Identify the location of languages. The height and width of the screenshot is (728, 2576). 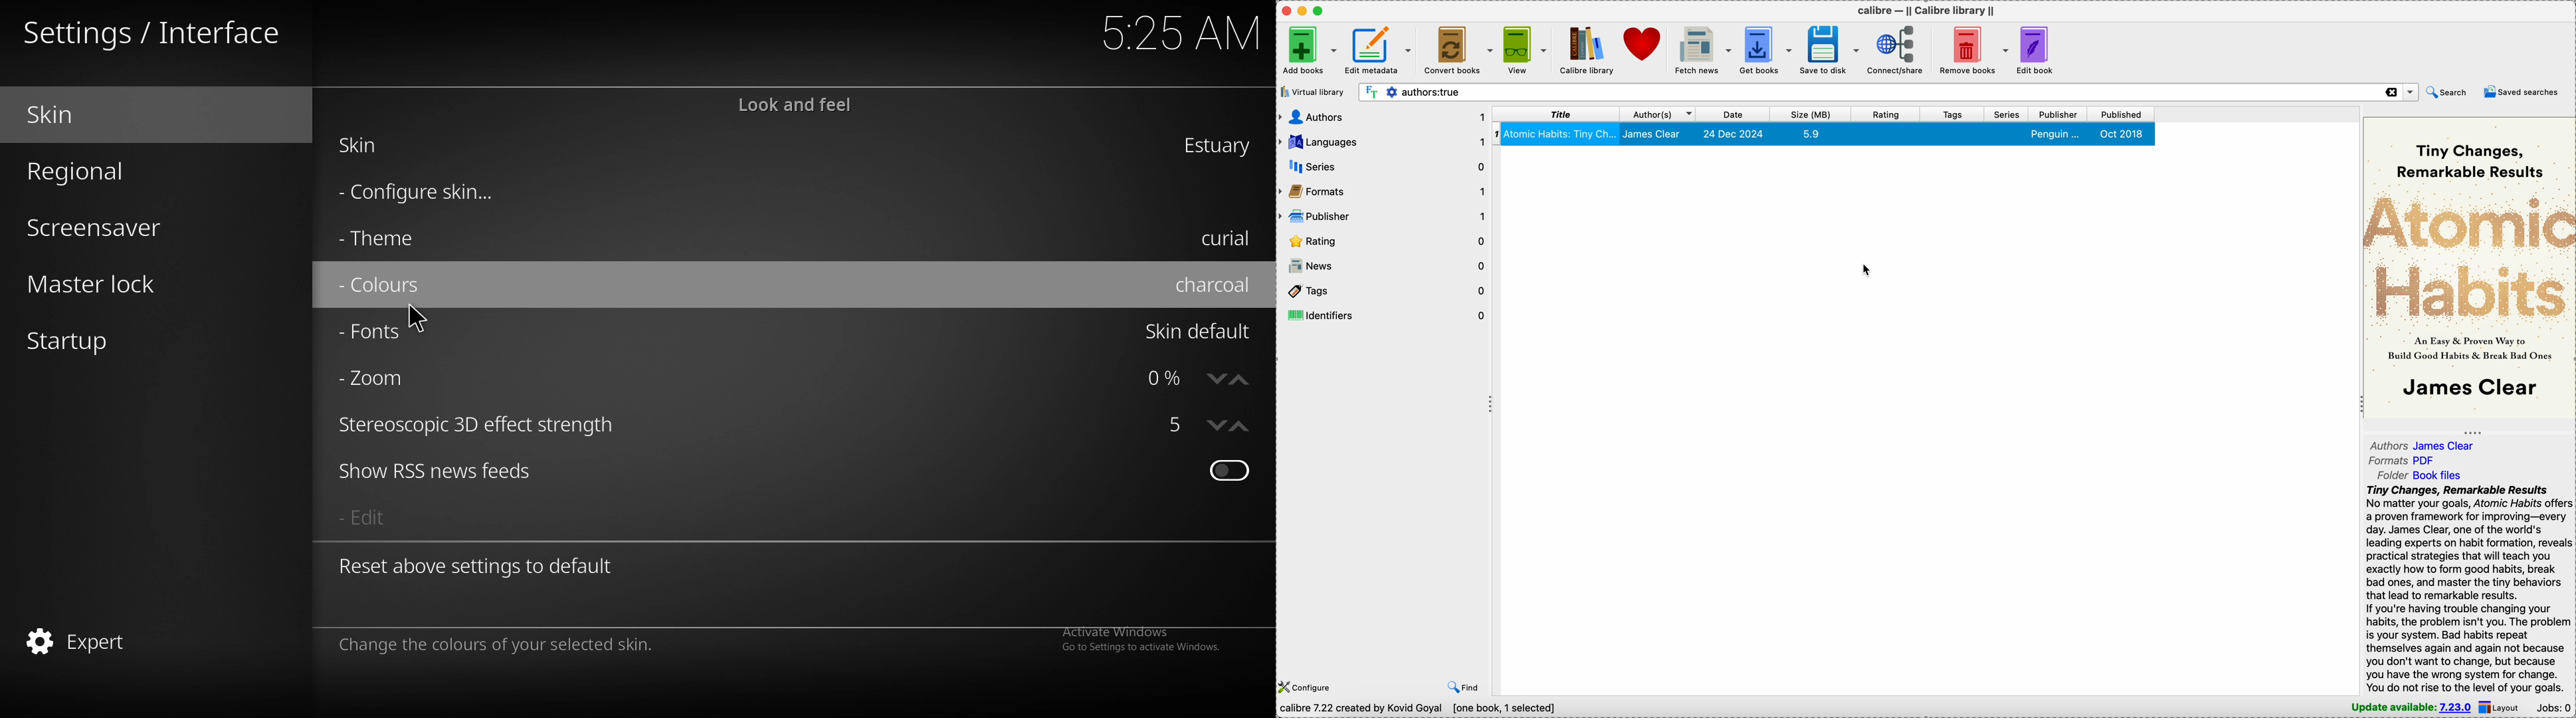
(1383, 142).